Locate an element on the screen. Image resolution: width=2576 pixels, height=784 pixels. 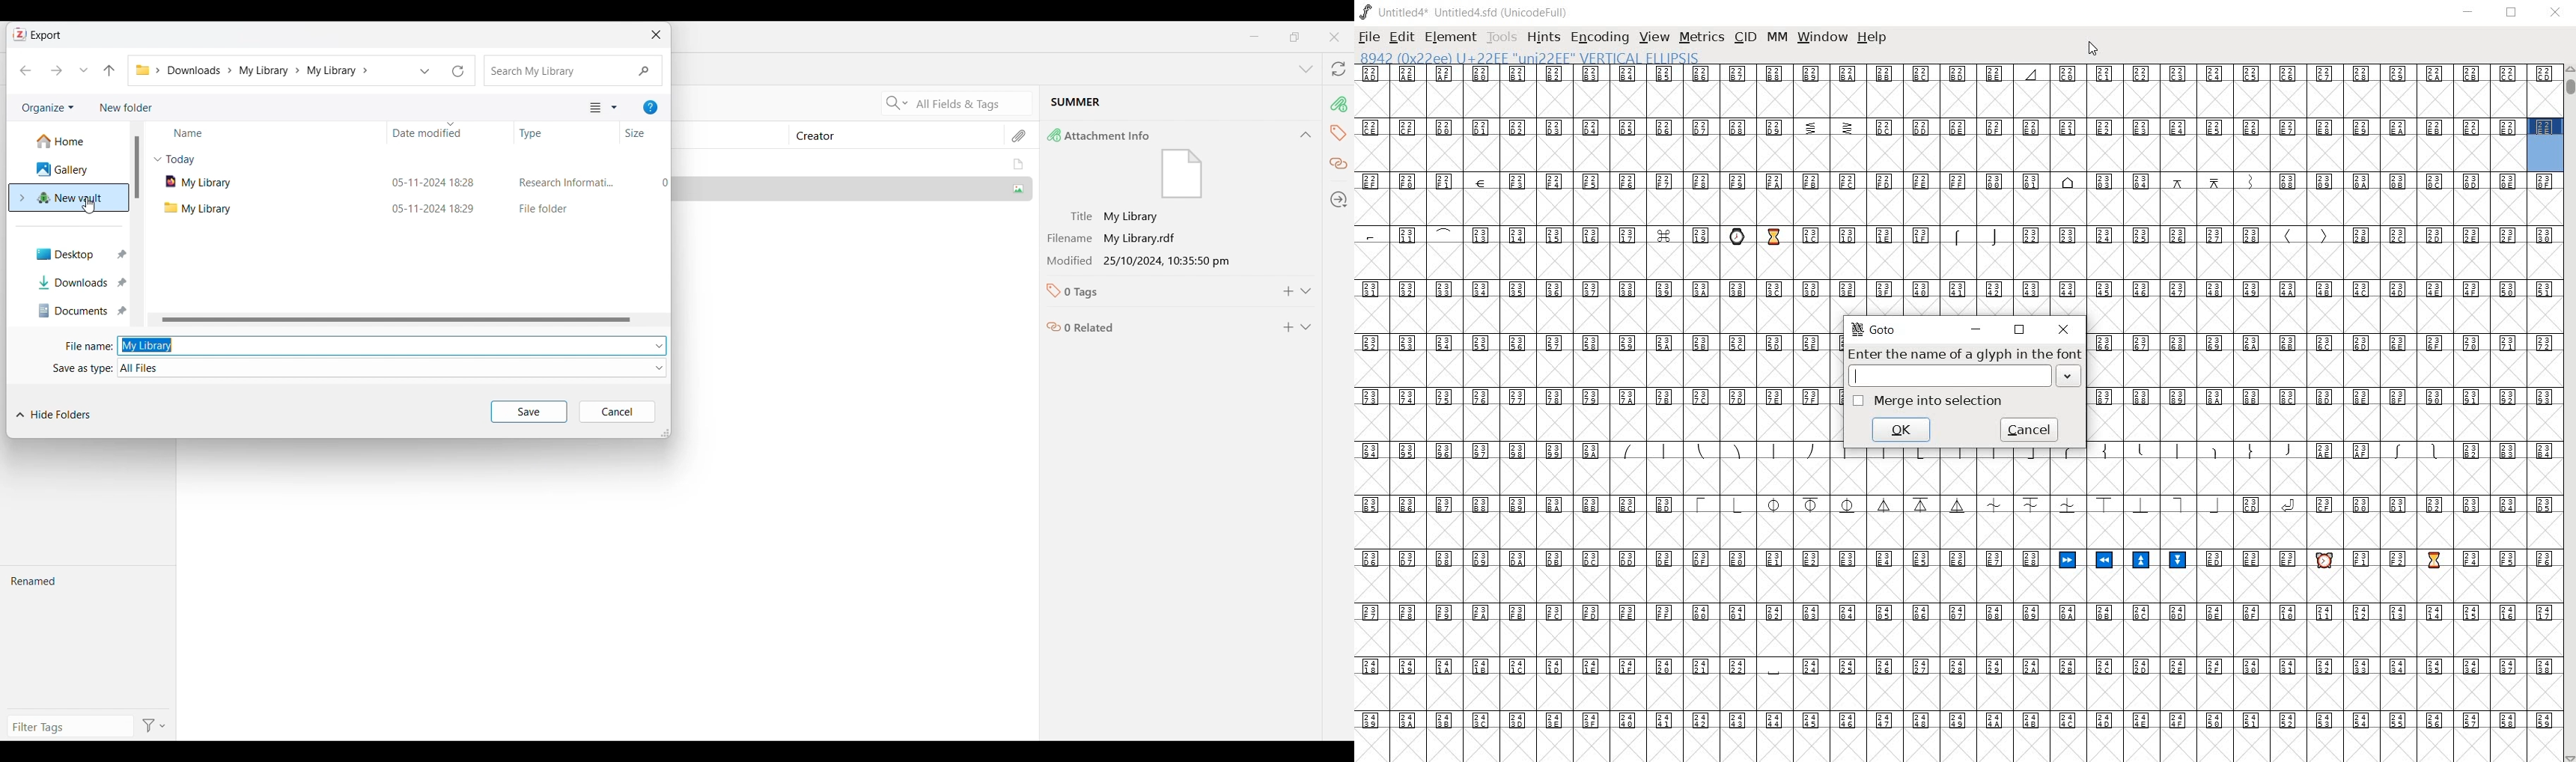
close is located at coordinates (2062, 329).